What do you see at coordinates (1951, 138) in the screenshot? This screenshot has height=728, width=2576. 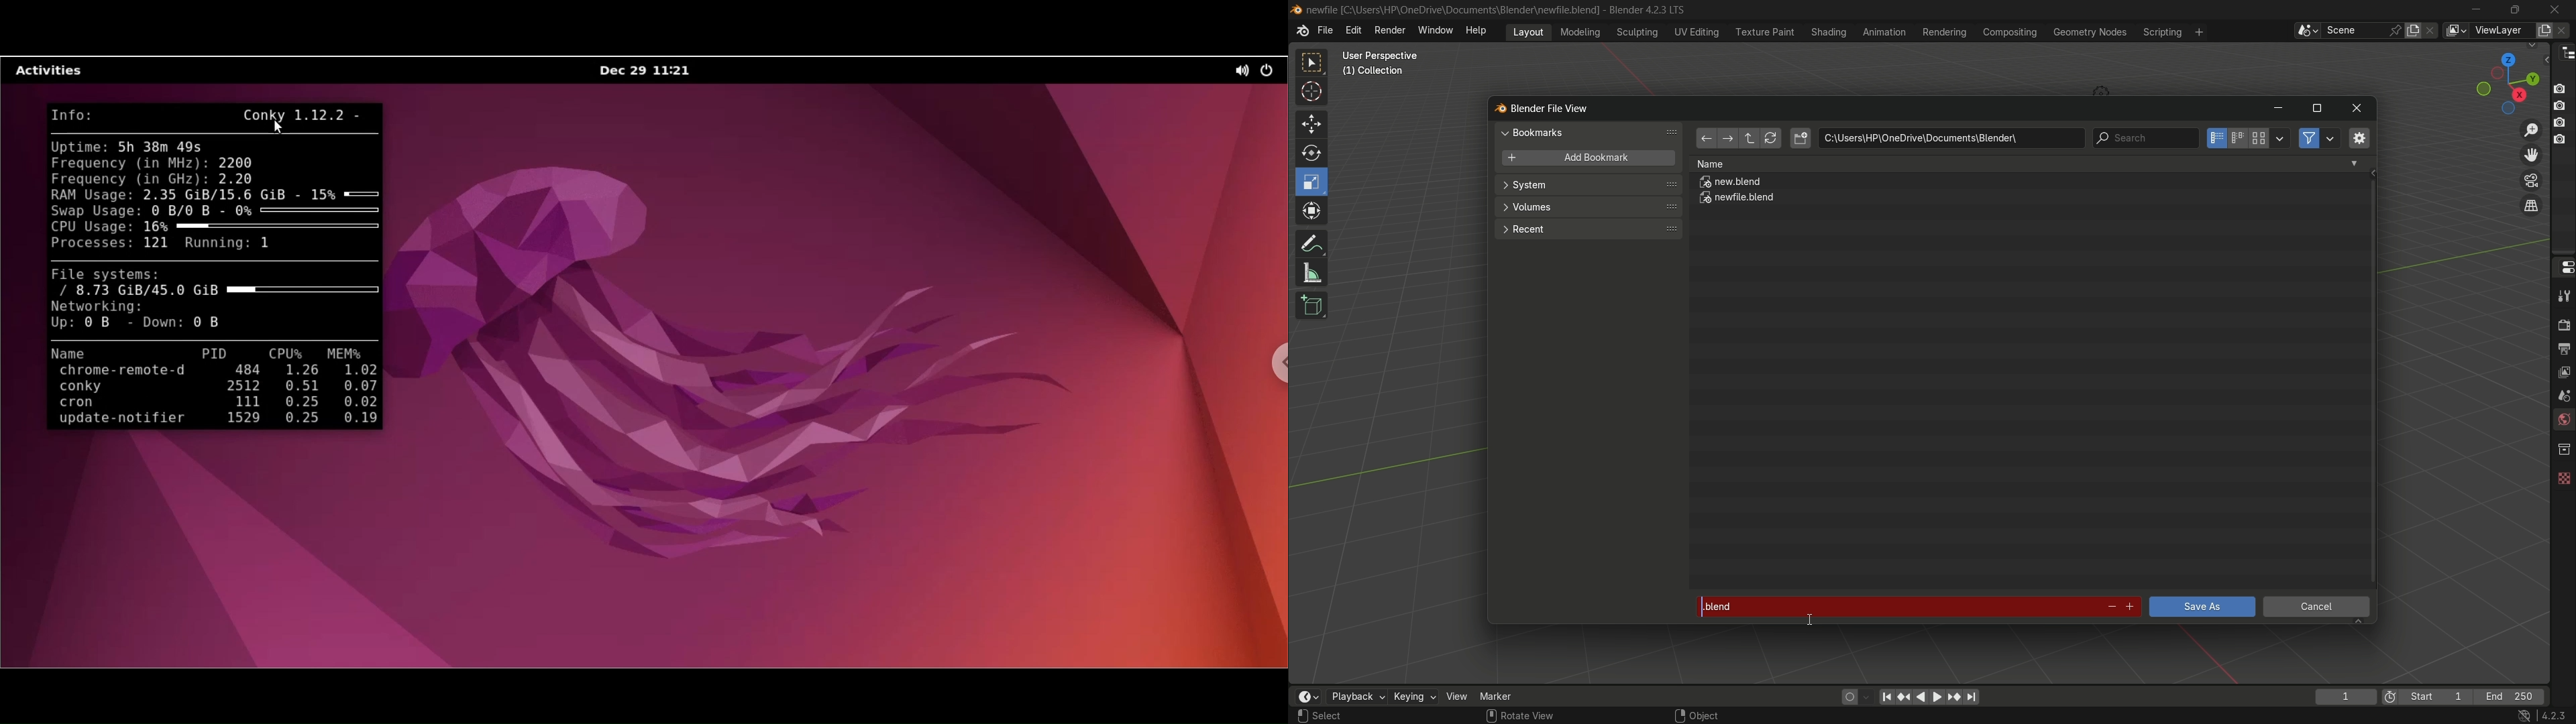 I see `location` at bounding box center [1951, 138].